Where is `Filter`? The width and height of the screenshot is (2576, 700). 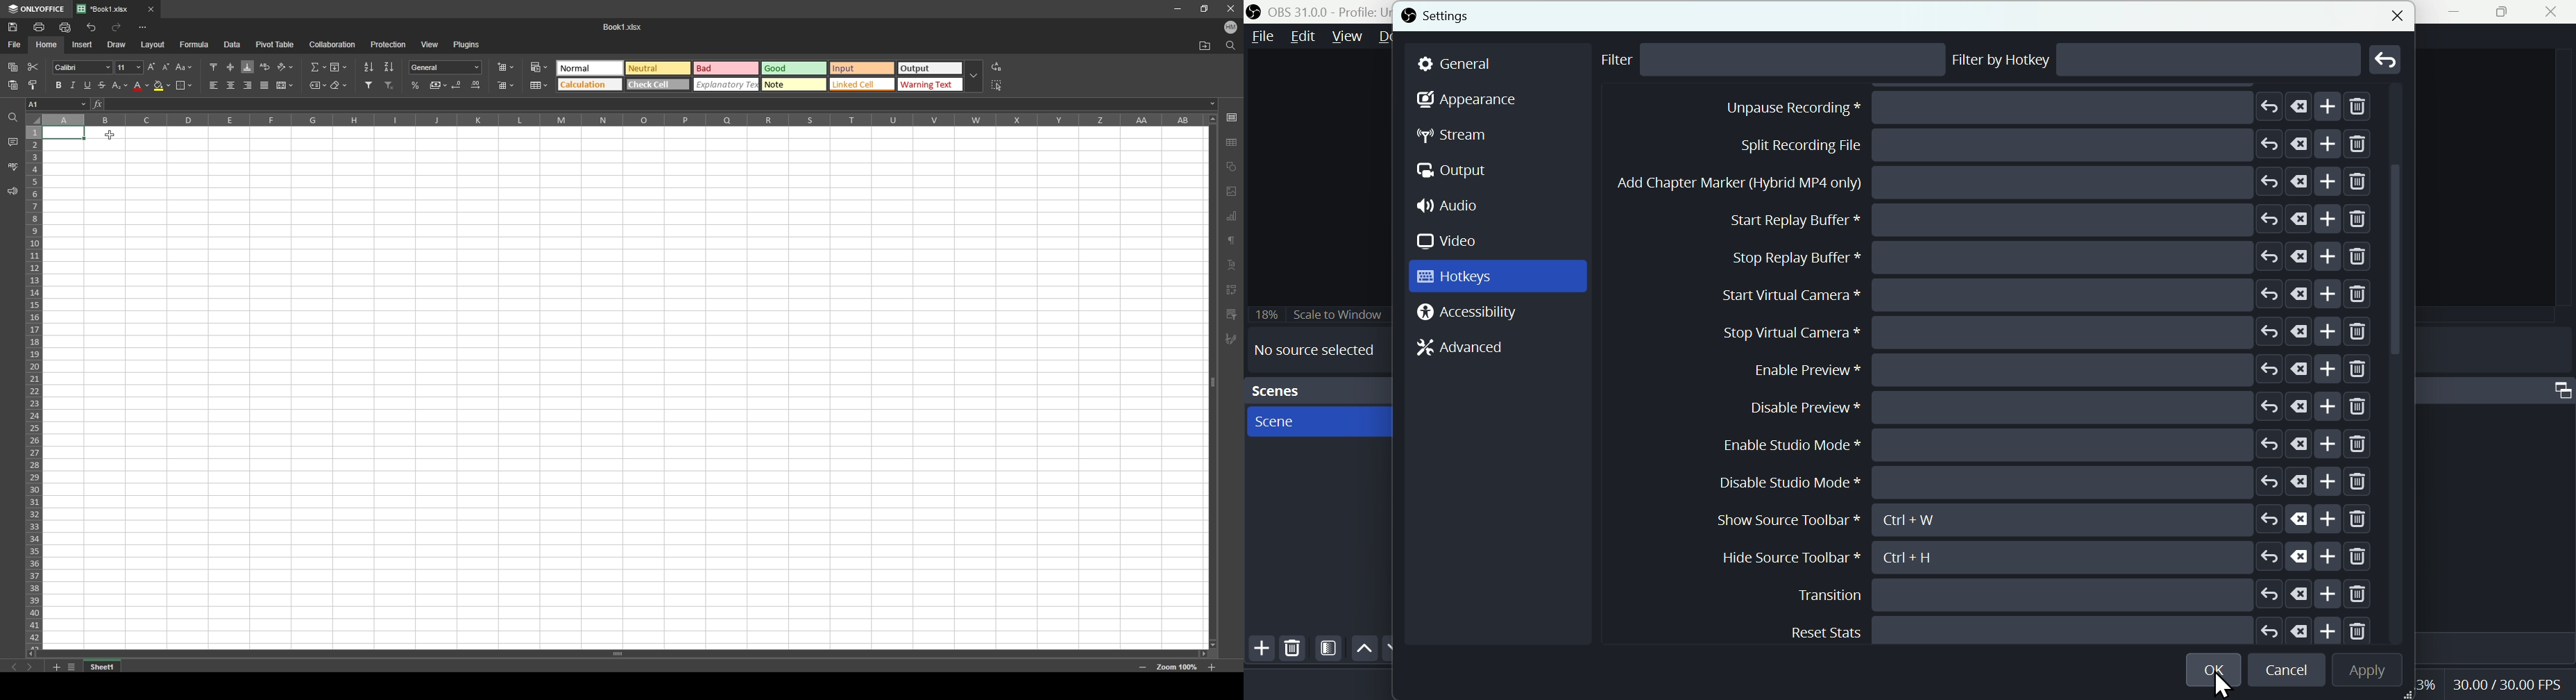 Filter is located at coordinates (1627, 61).